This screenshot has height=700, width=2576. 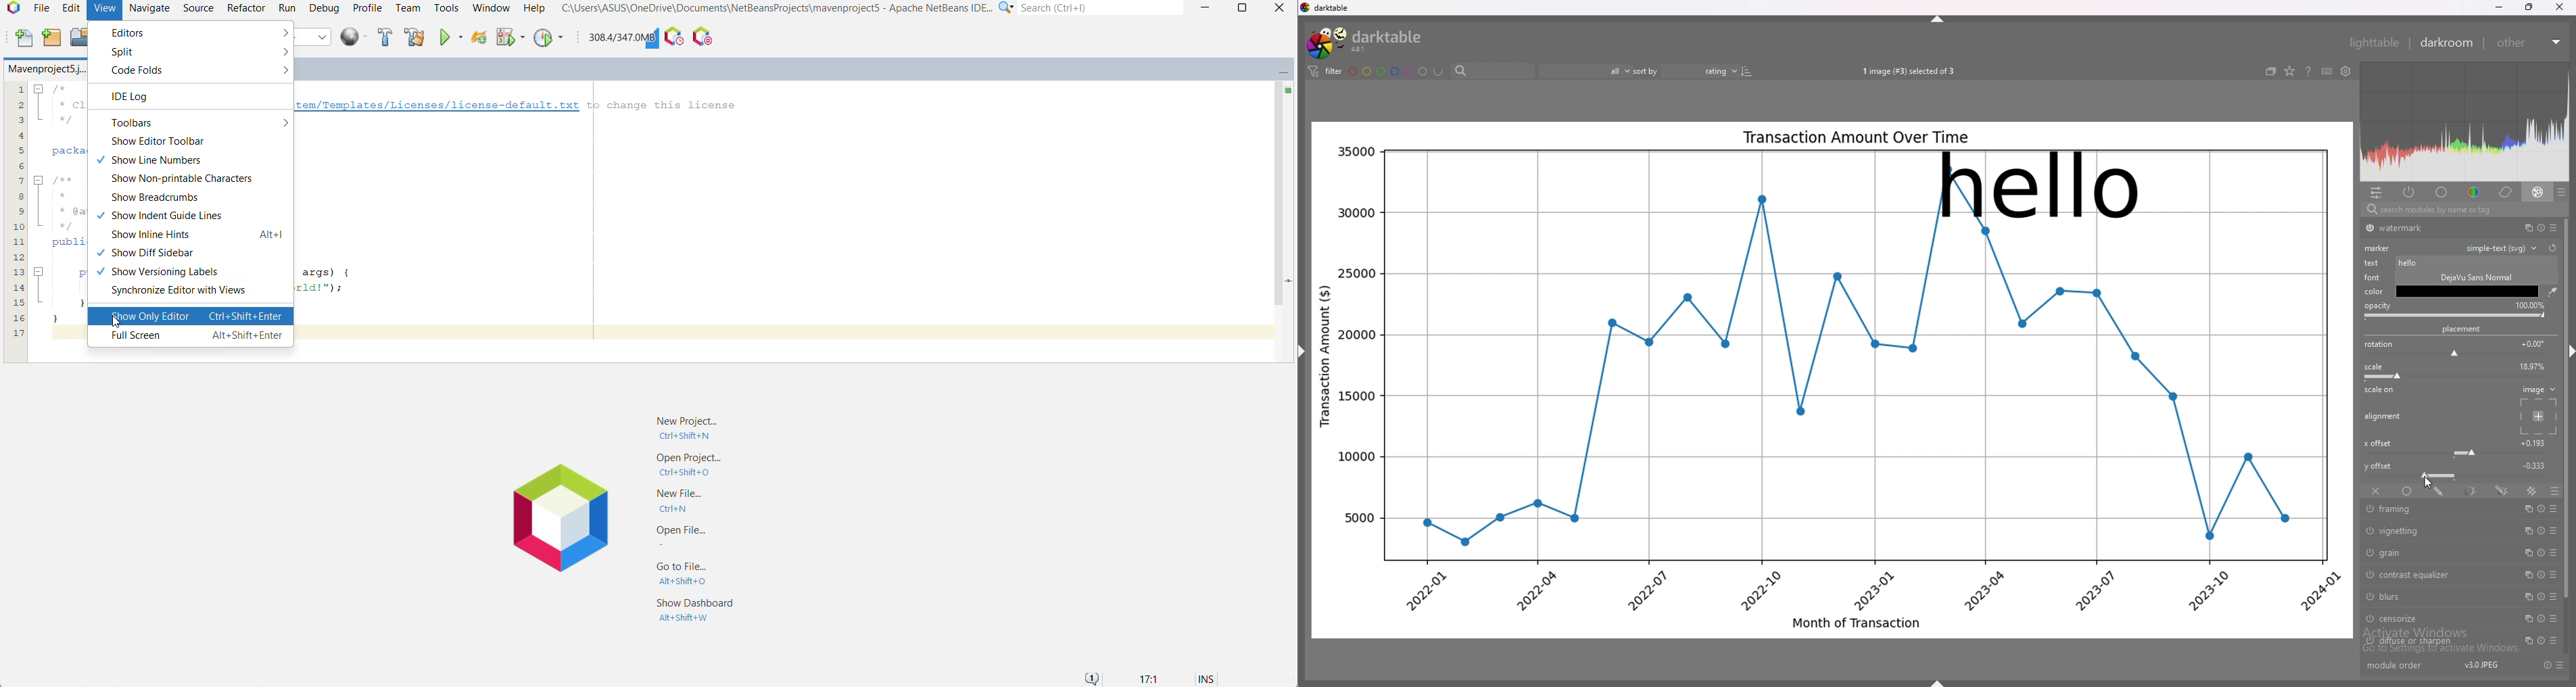 What do you see at coordinates (2527, 575) in the screenshot?
I see `multiple instances action` at bounding box center [2527, 575].